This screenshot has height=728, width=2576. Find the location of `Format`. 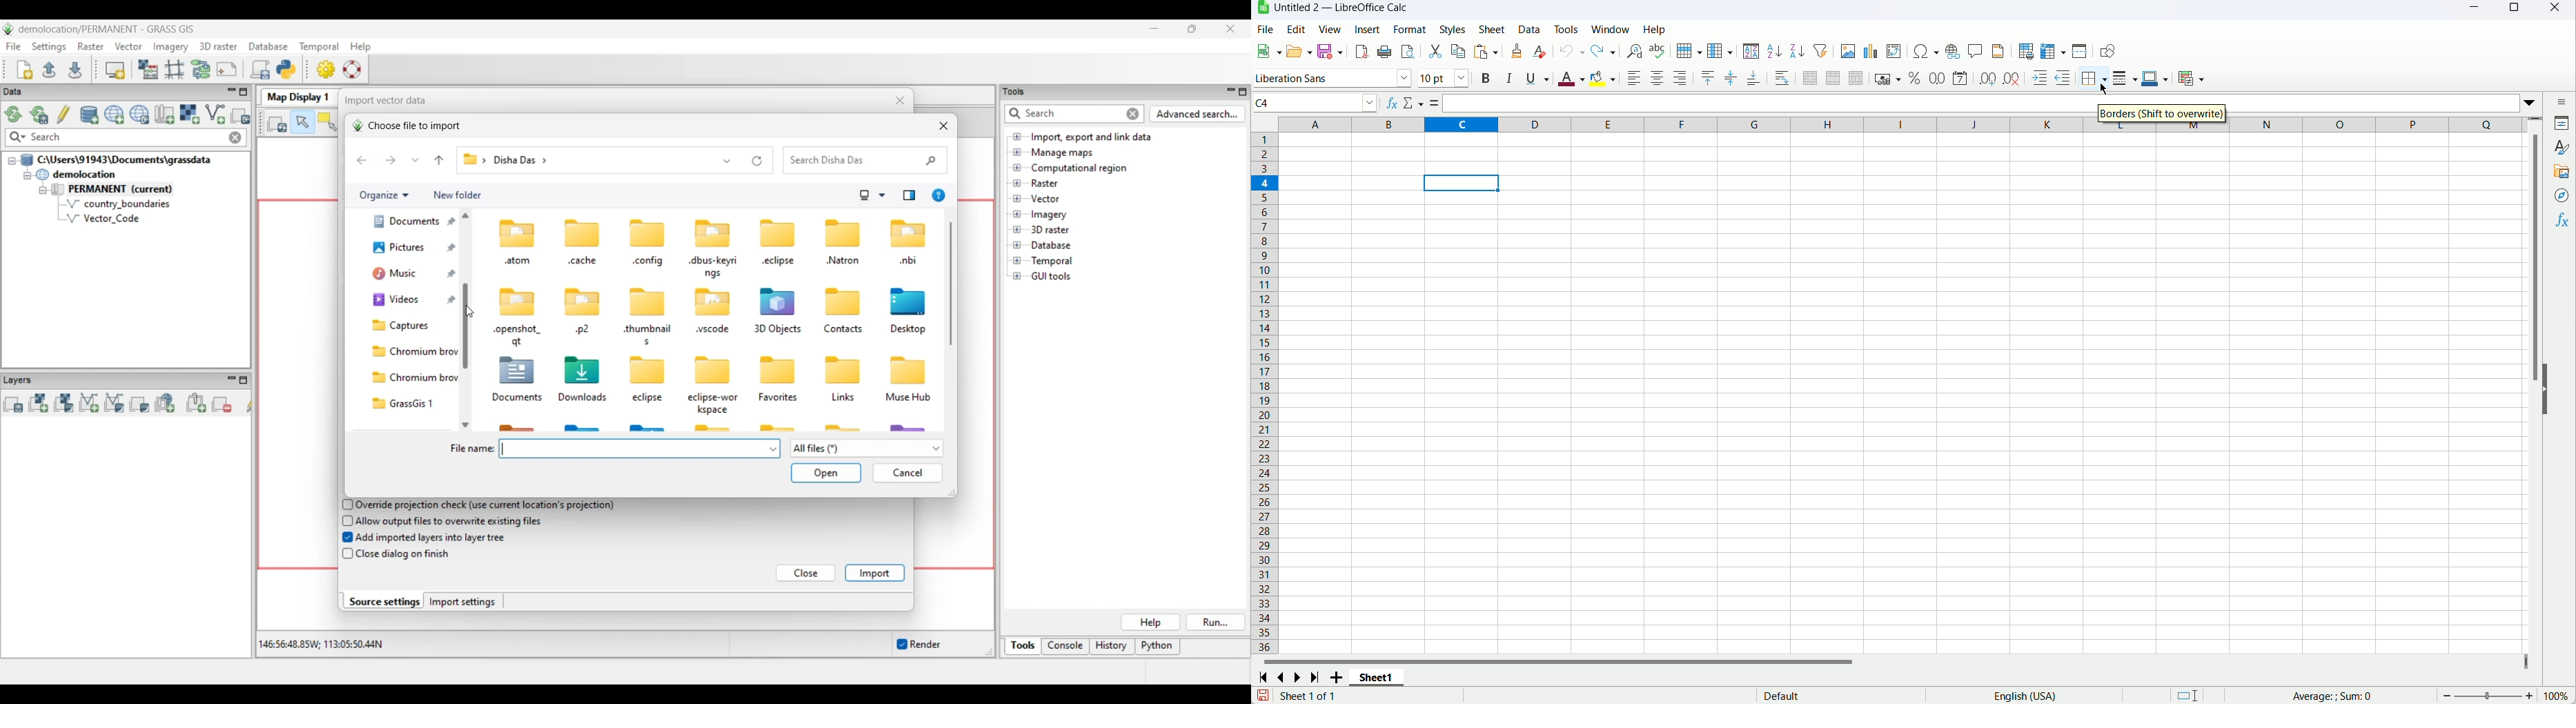

Format is located at coordinates (1408, 28).